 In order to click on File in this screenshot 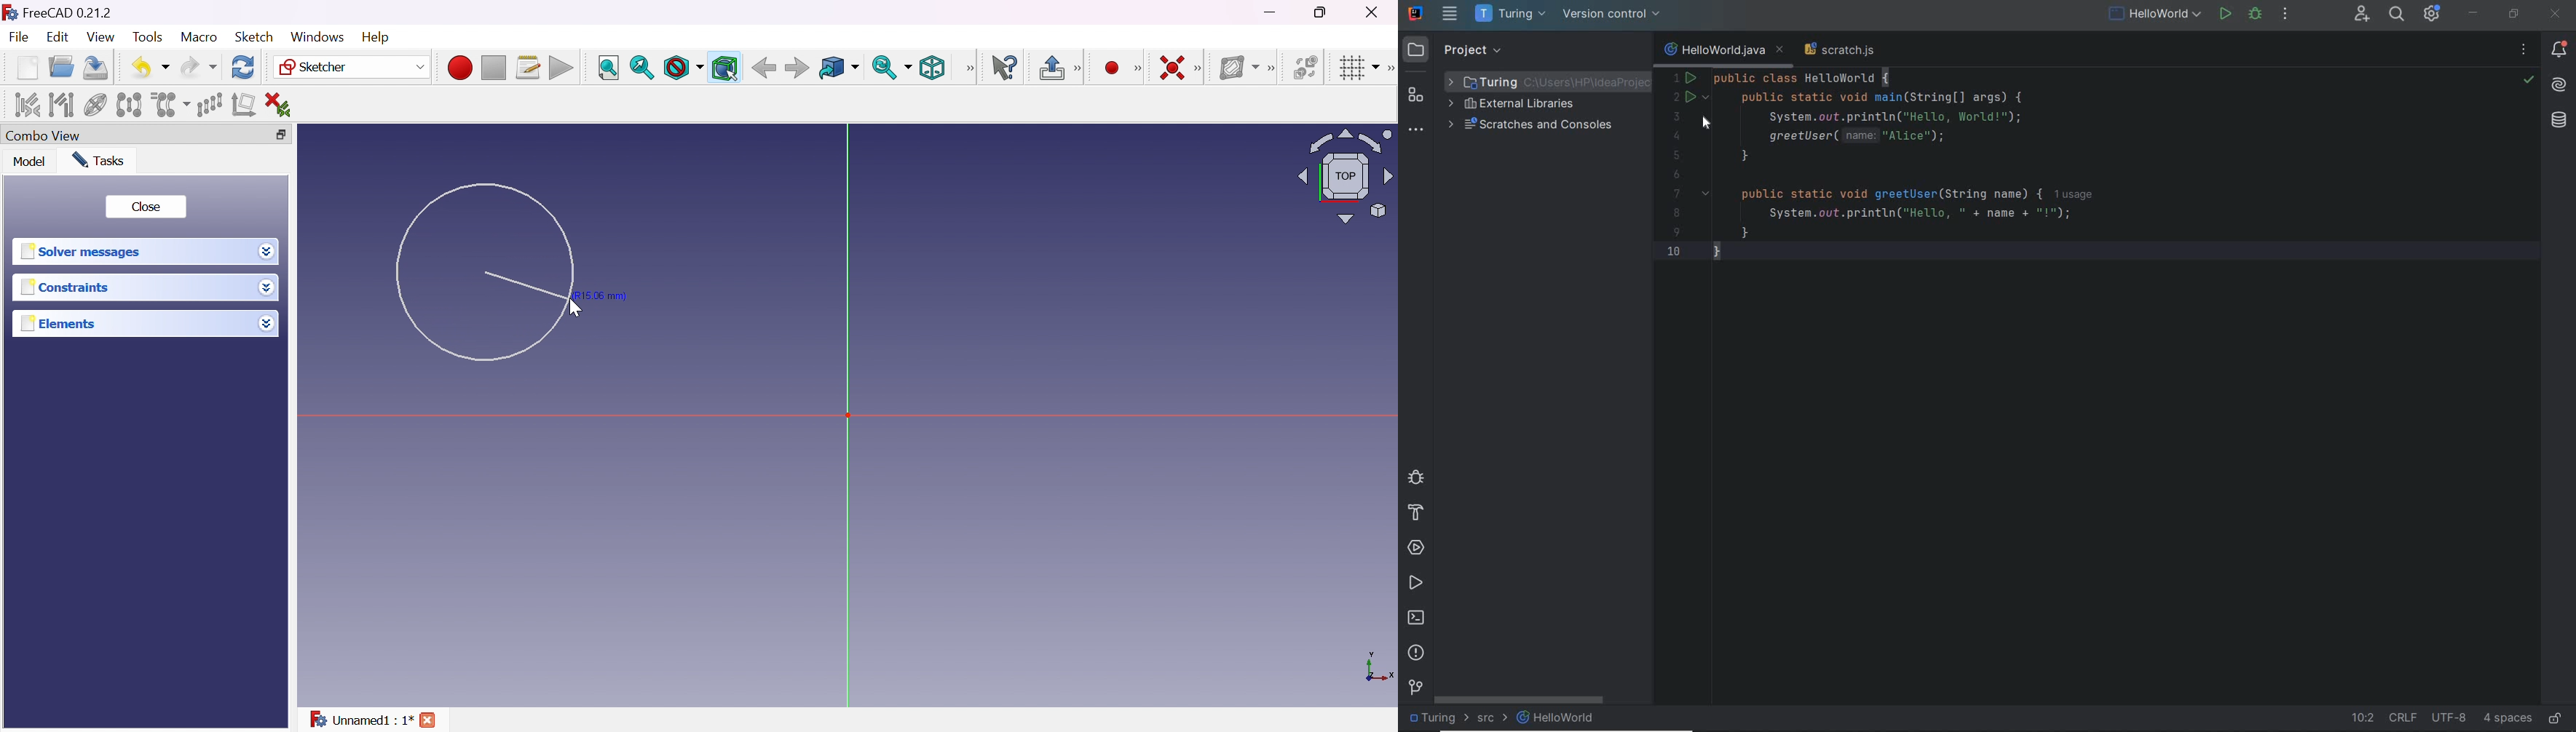, I will do `click(20, 39)`.